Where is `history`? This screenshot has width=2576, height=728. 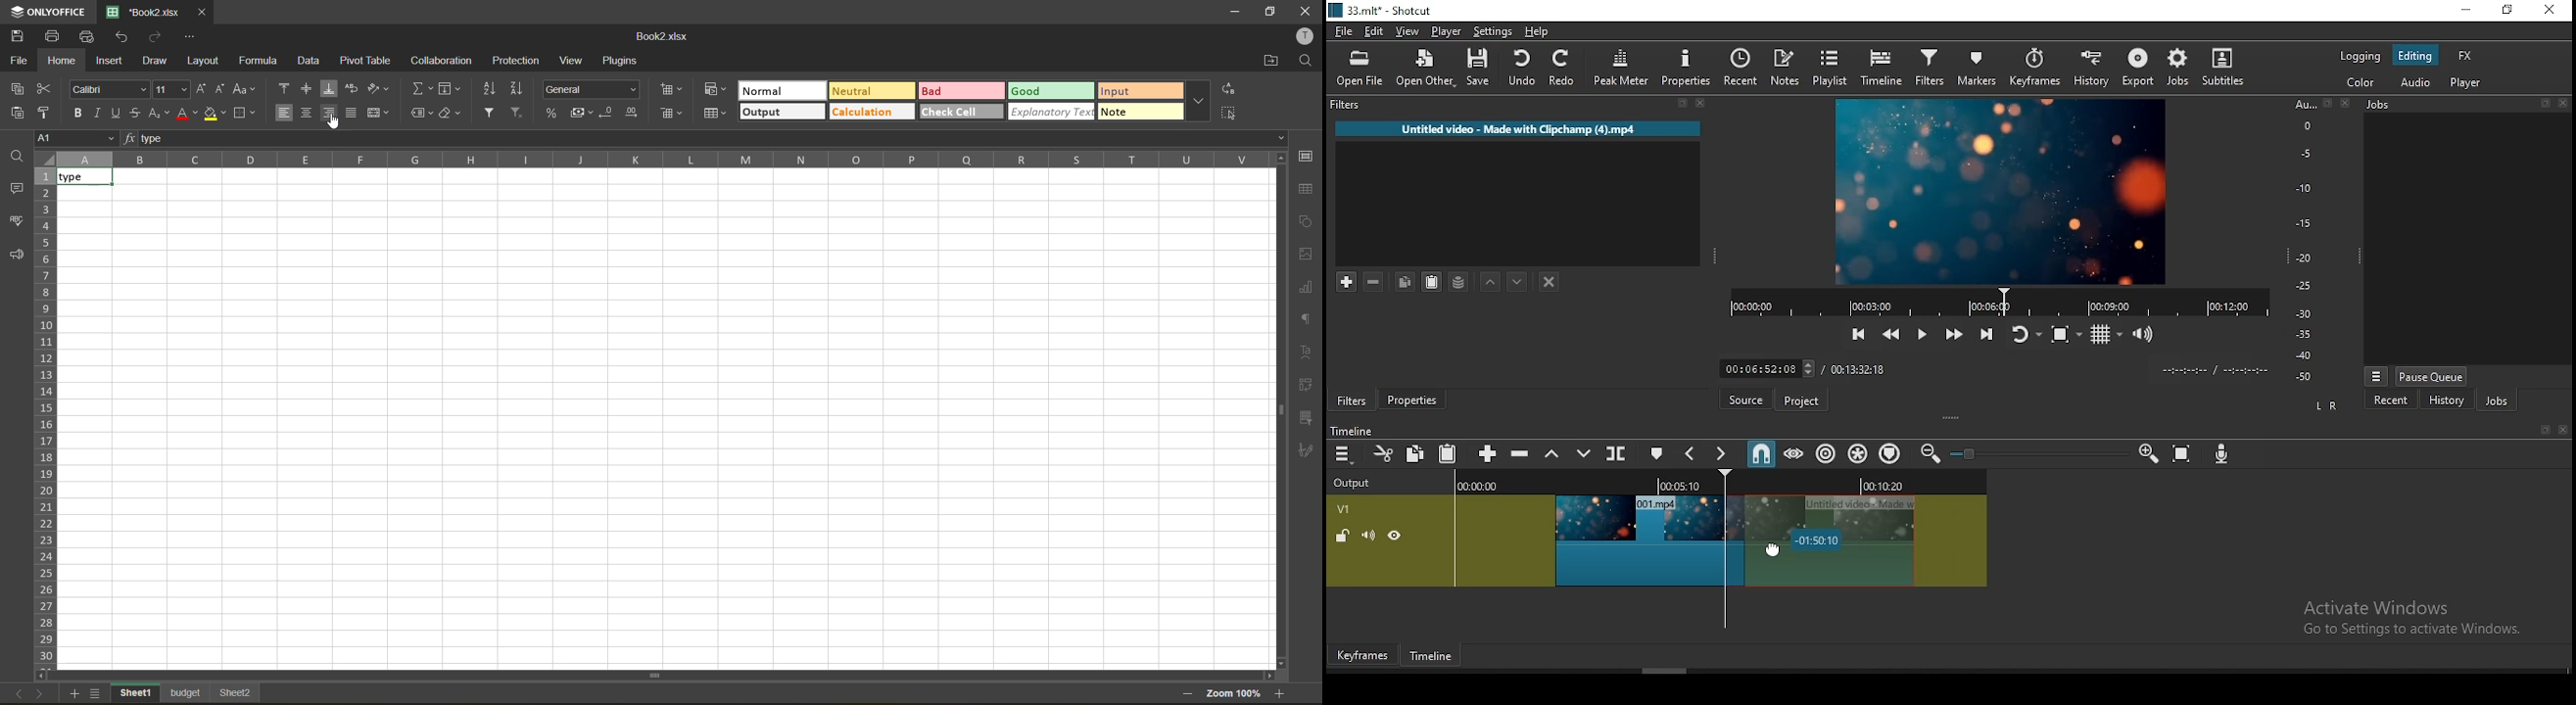
history is located at coordinates (2092, 67).